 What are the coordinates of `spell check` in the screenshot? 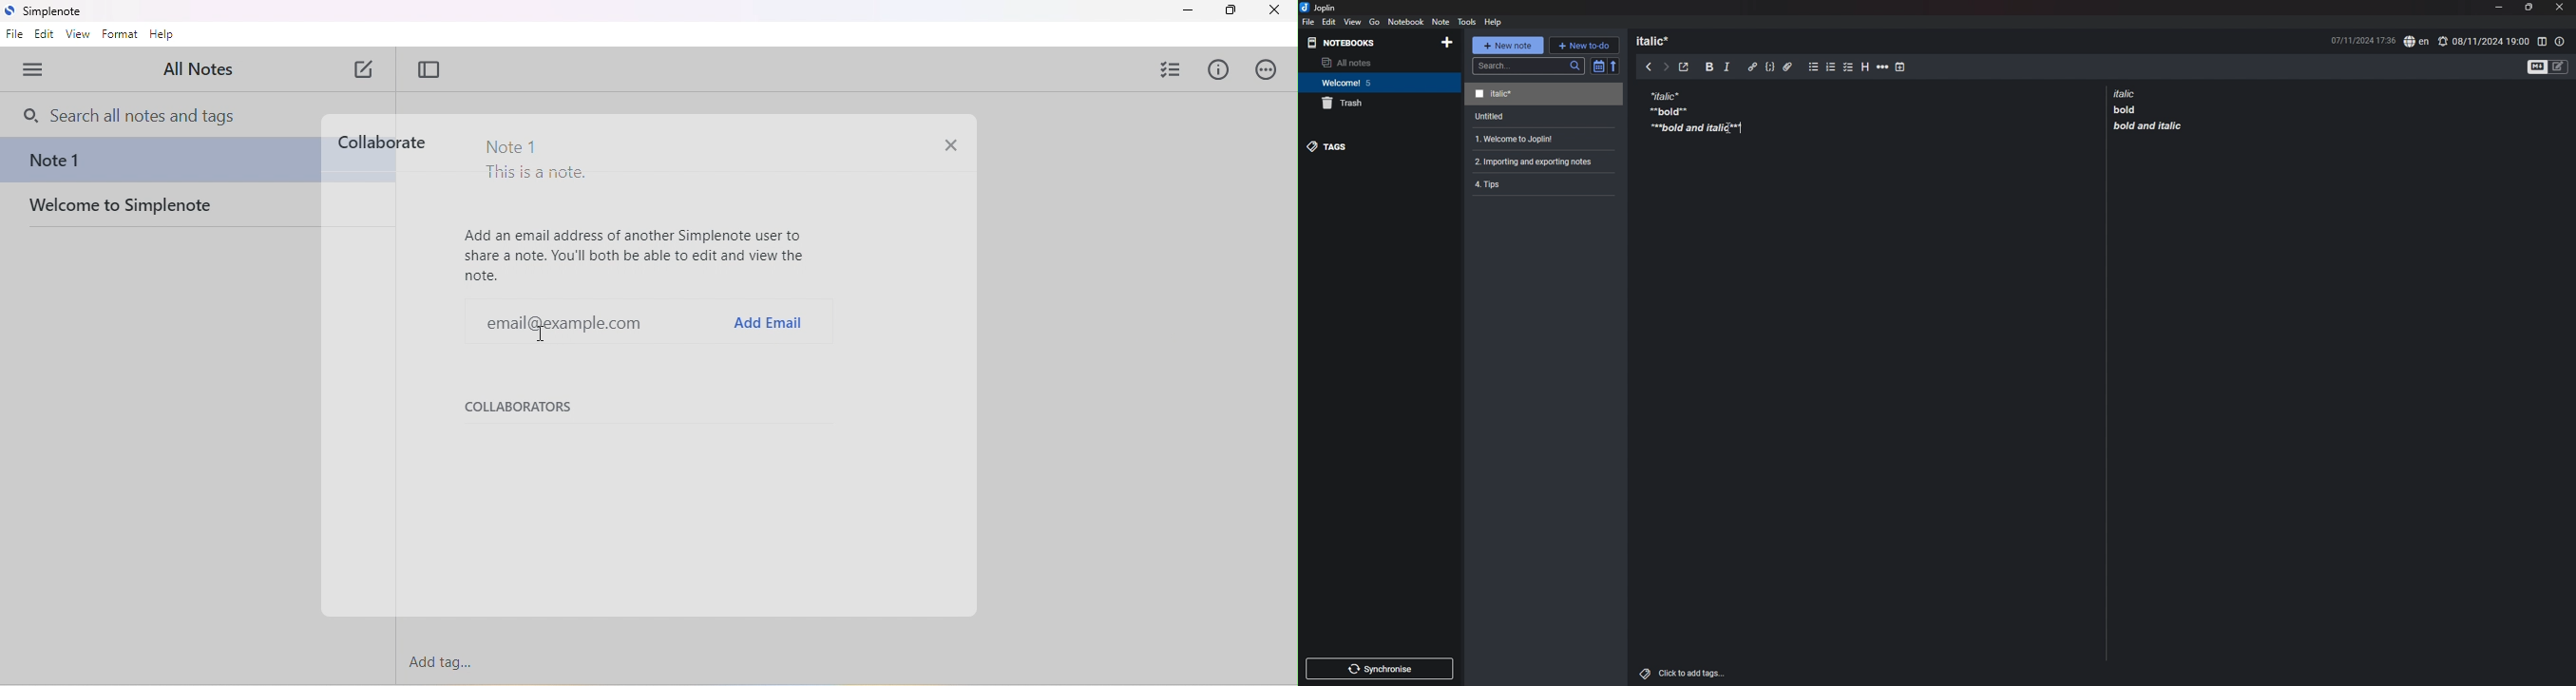 It's located at (2417, 42).